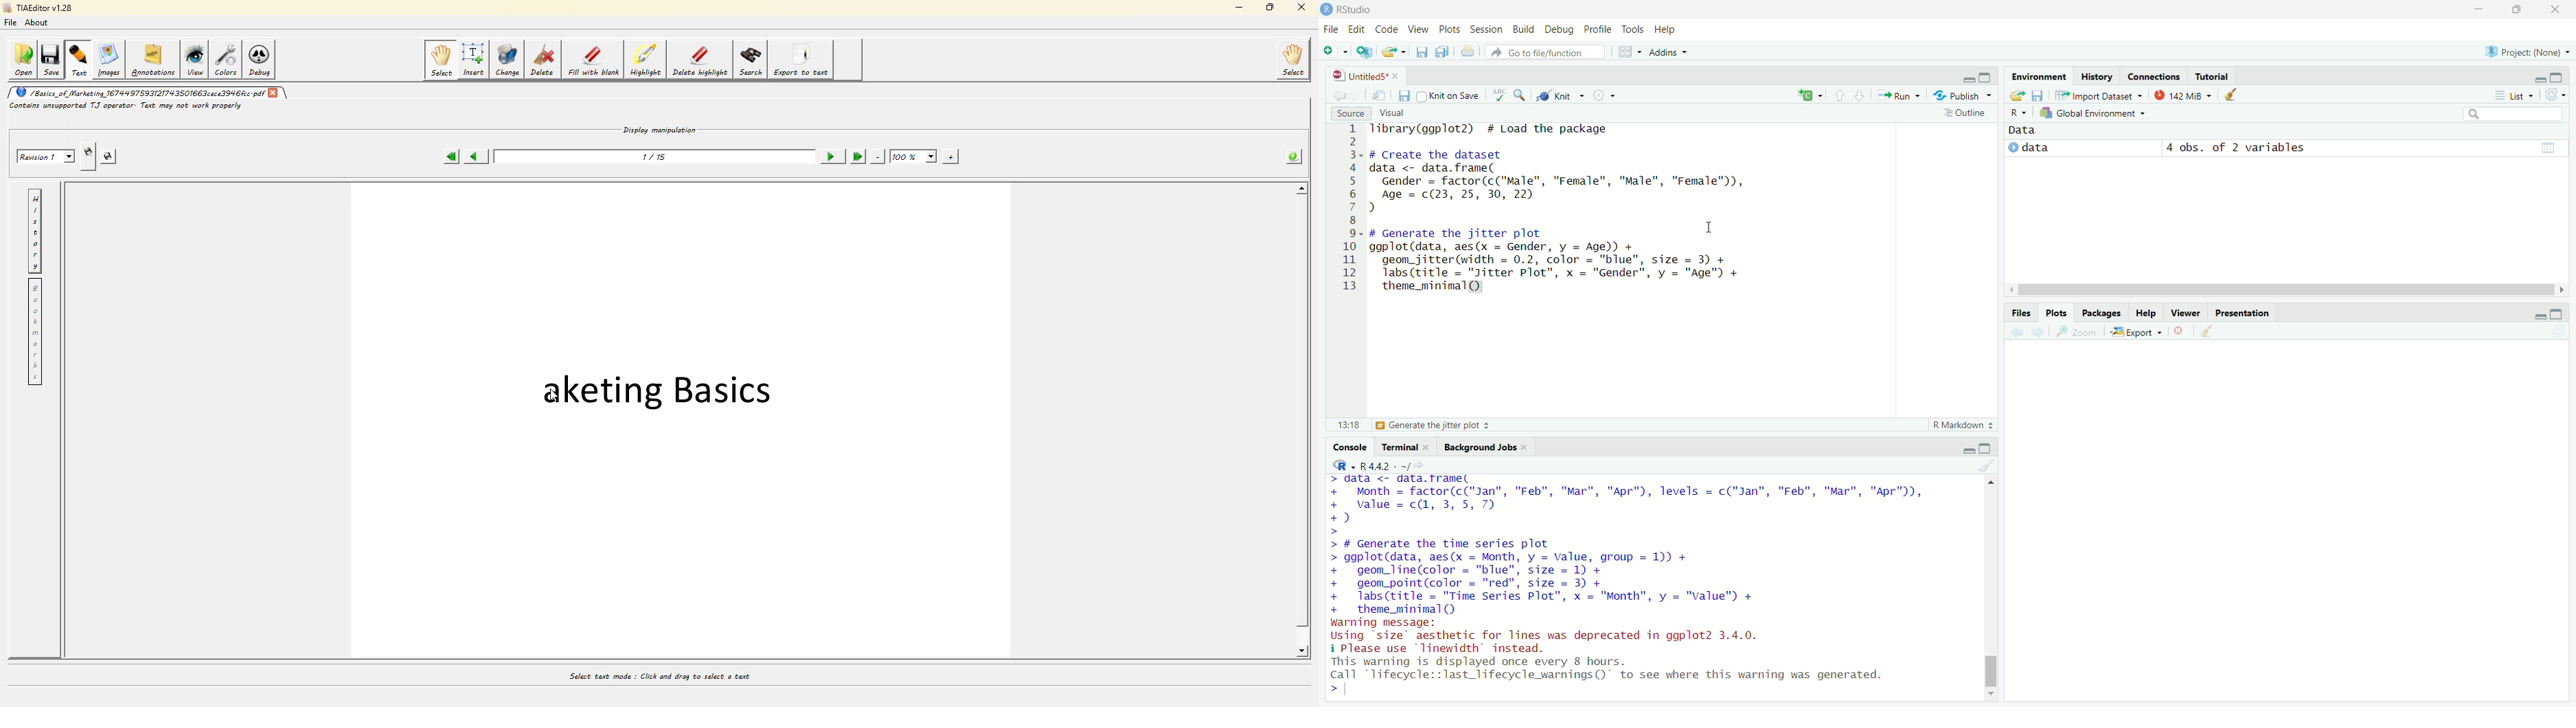 Image resolution: width=2576 pixels, height=728 pixels. Describe the element at coordinates (2235, 146) in the screenshot. I see `4 obs. of 2 variables` at that location.